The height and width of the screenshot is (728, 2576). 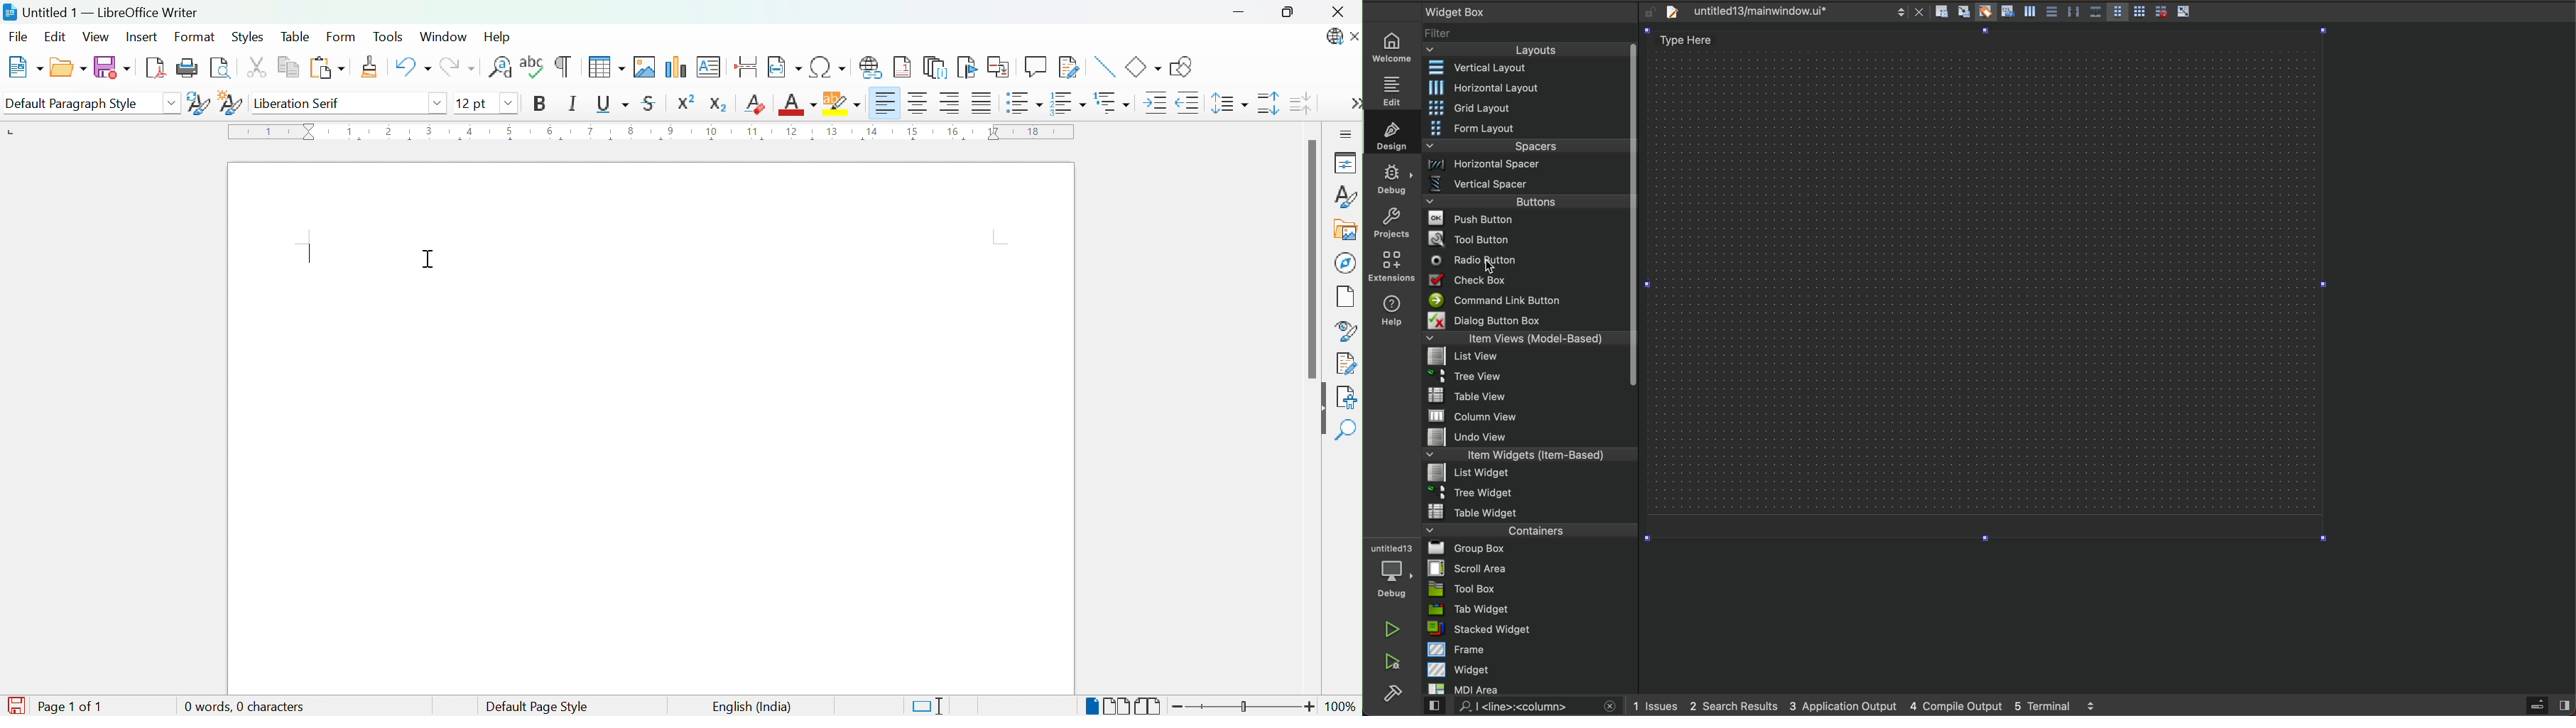 What do you see at coordinates (648, 136) in the screenshot?
I see `Ruler` at bounding box center [648, 136].